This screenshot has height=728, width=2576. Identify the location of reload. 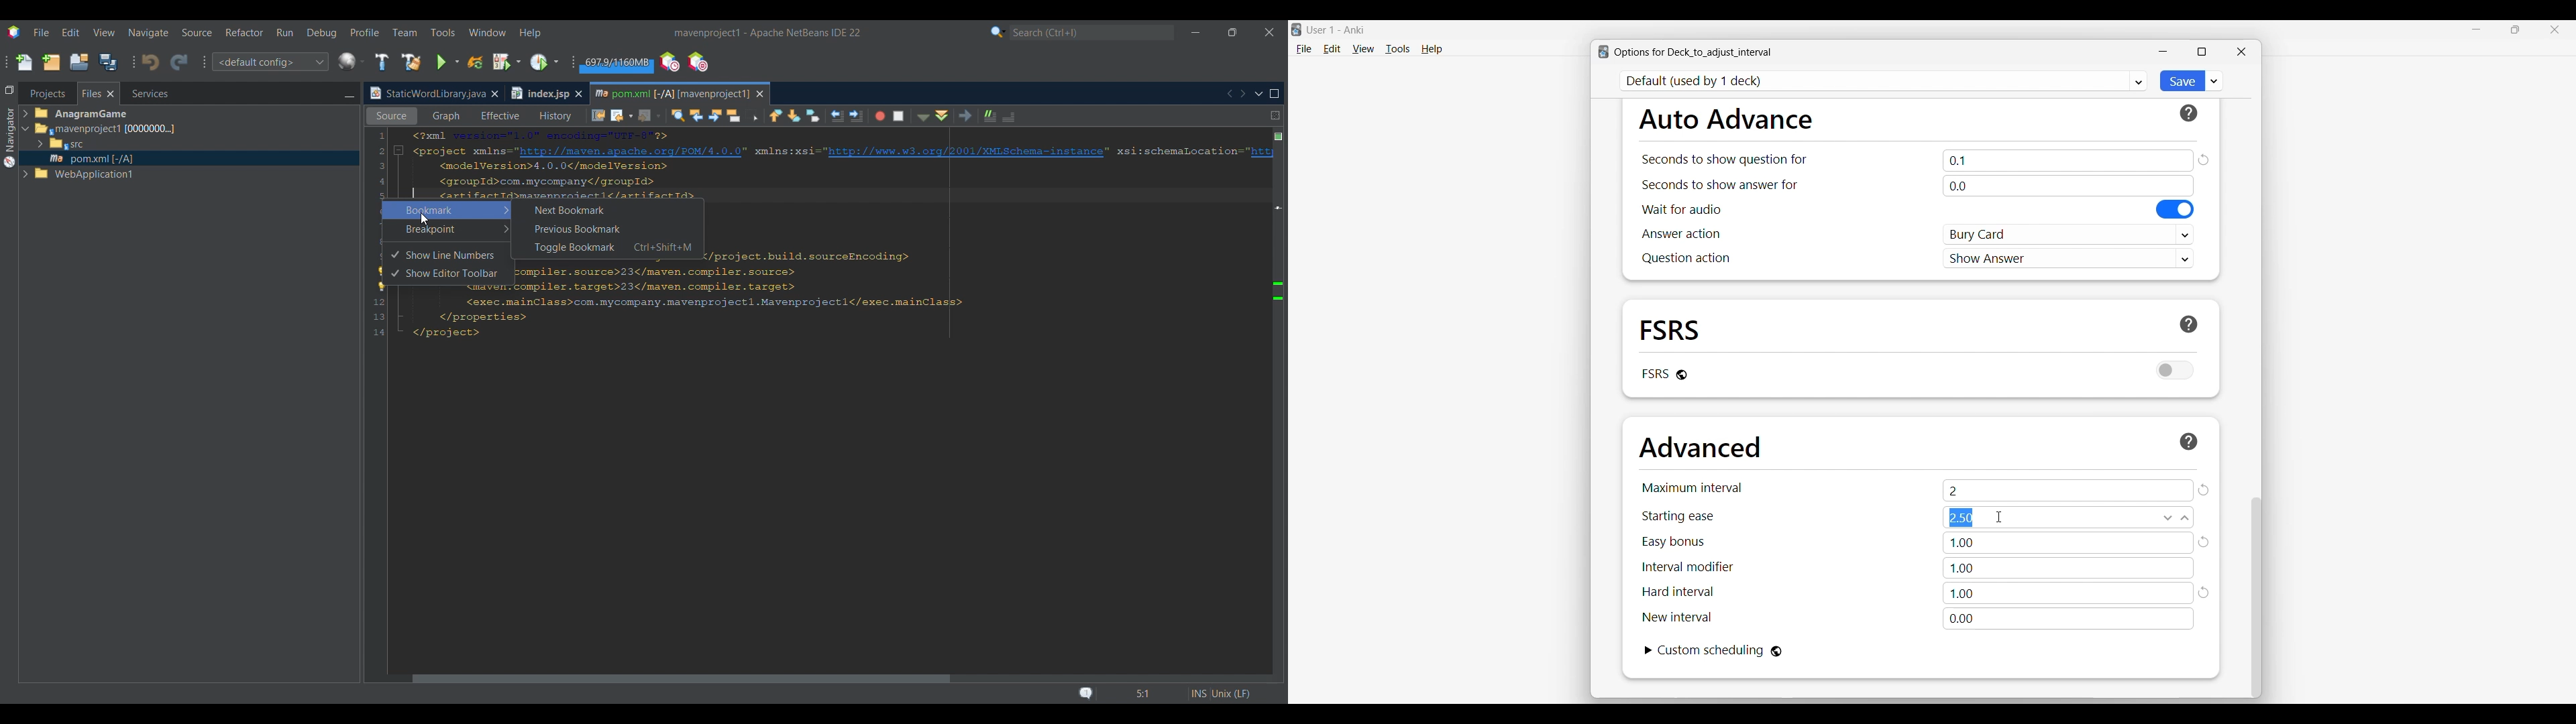
(2205, 542).